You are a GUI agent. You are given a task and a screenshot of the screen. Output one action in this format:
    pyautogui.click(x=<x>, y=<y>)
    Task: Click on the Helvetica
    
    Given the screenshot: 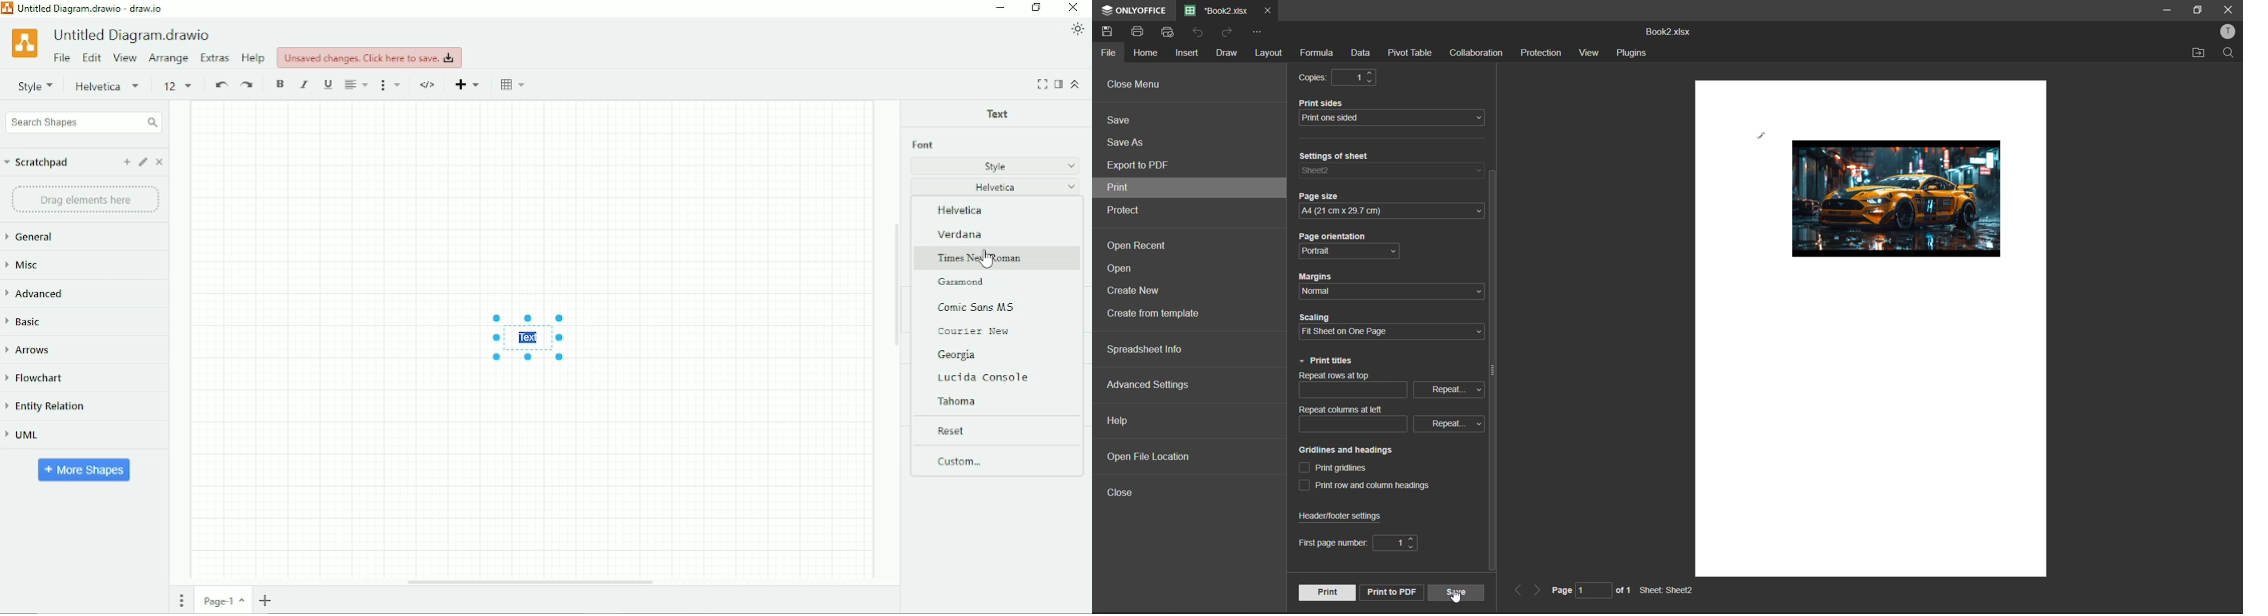 What is the action you would take?
    pyautogui.click(x=962, y=211)
    